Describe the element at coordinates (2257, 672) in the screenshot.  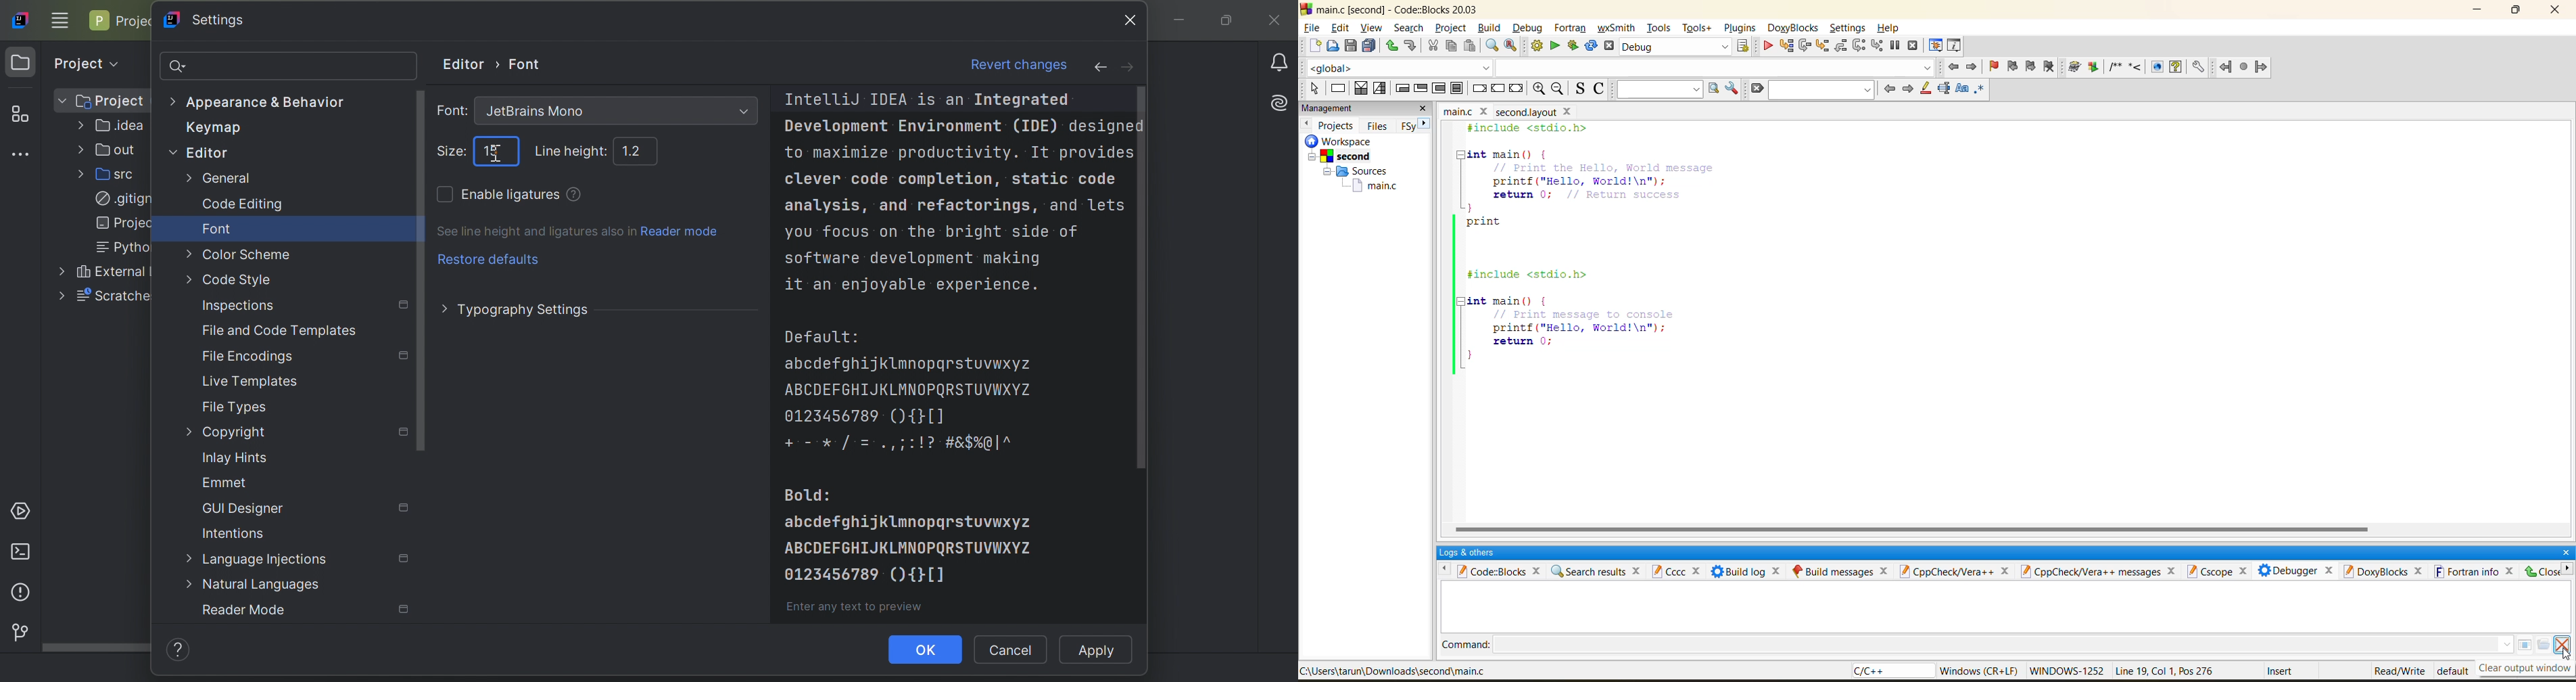
I see `metadata` at that location.